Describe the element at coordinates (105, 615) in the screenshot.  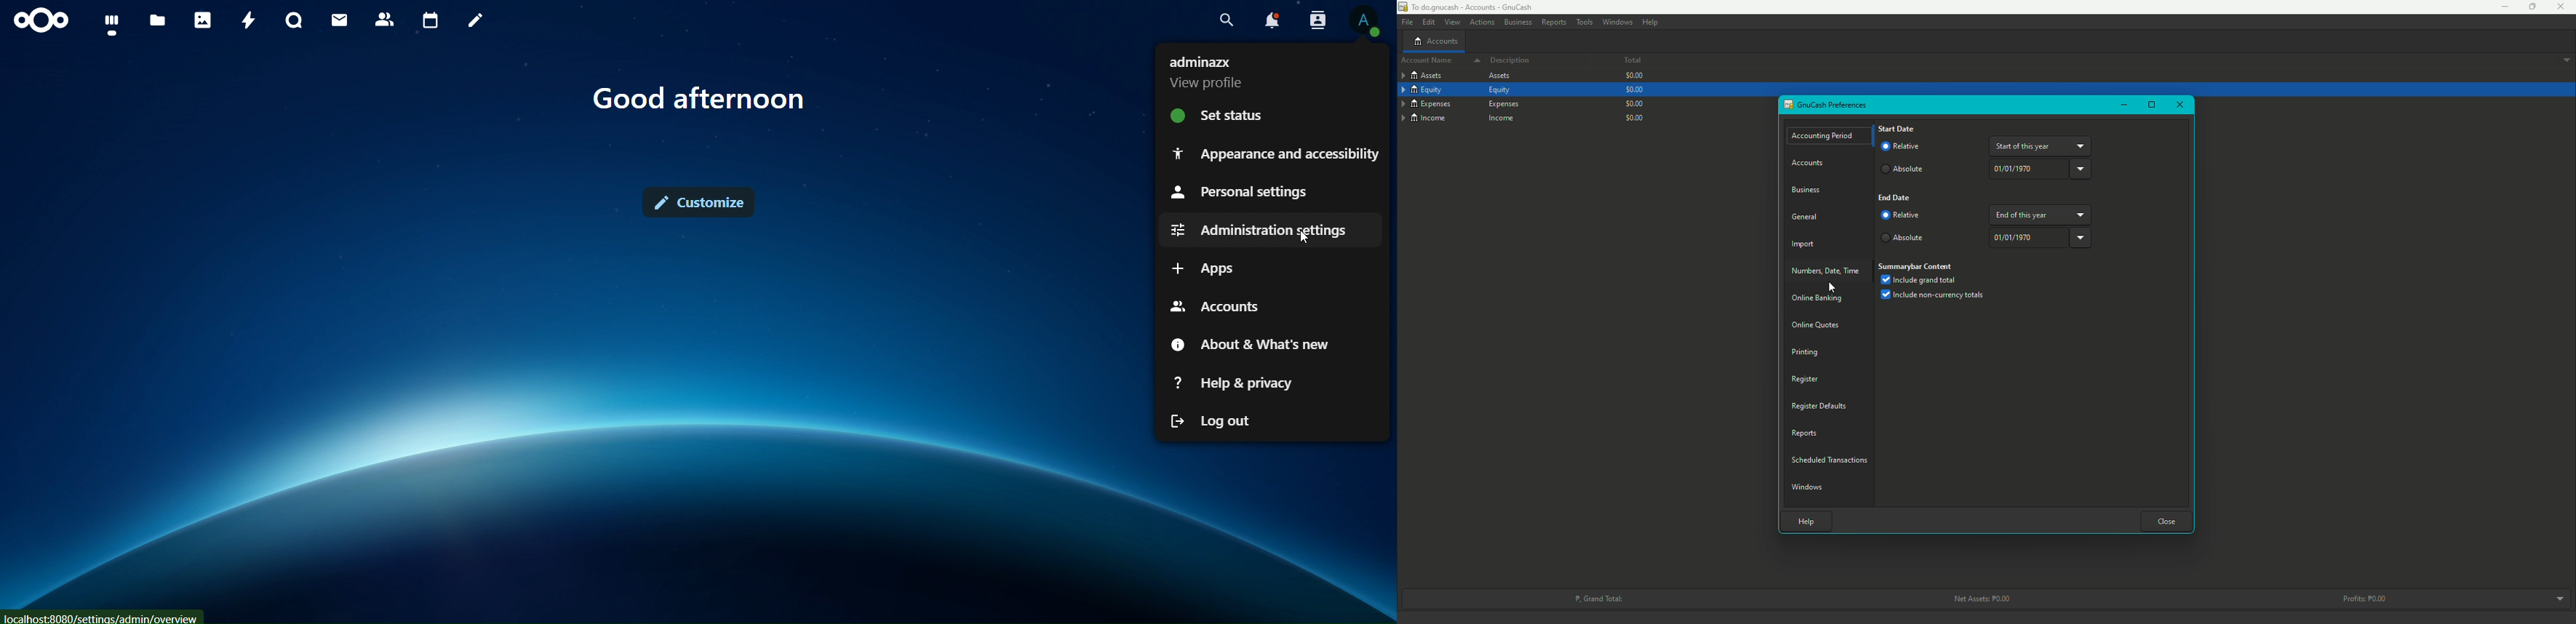
I see `localhost:8080/settings/admins/overview` at that location.